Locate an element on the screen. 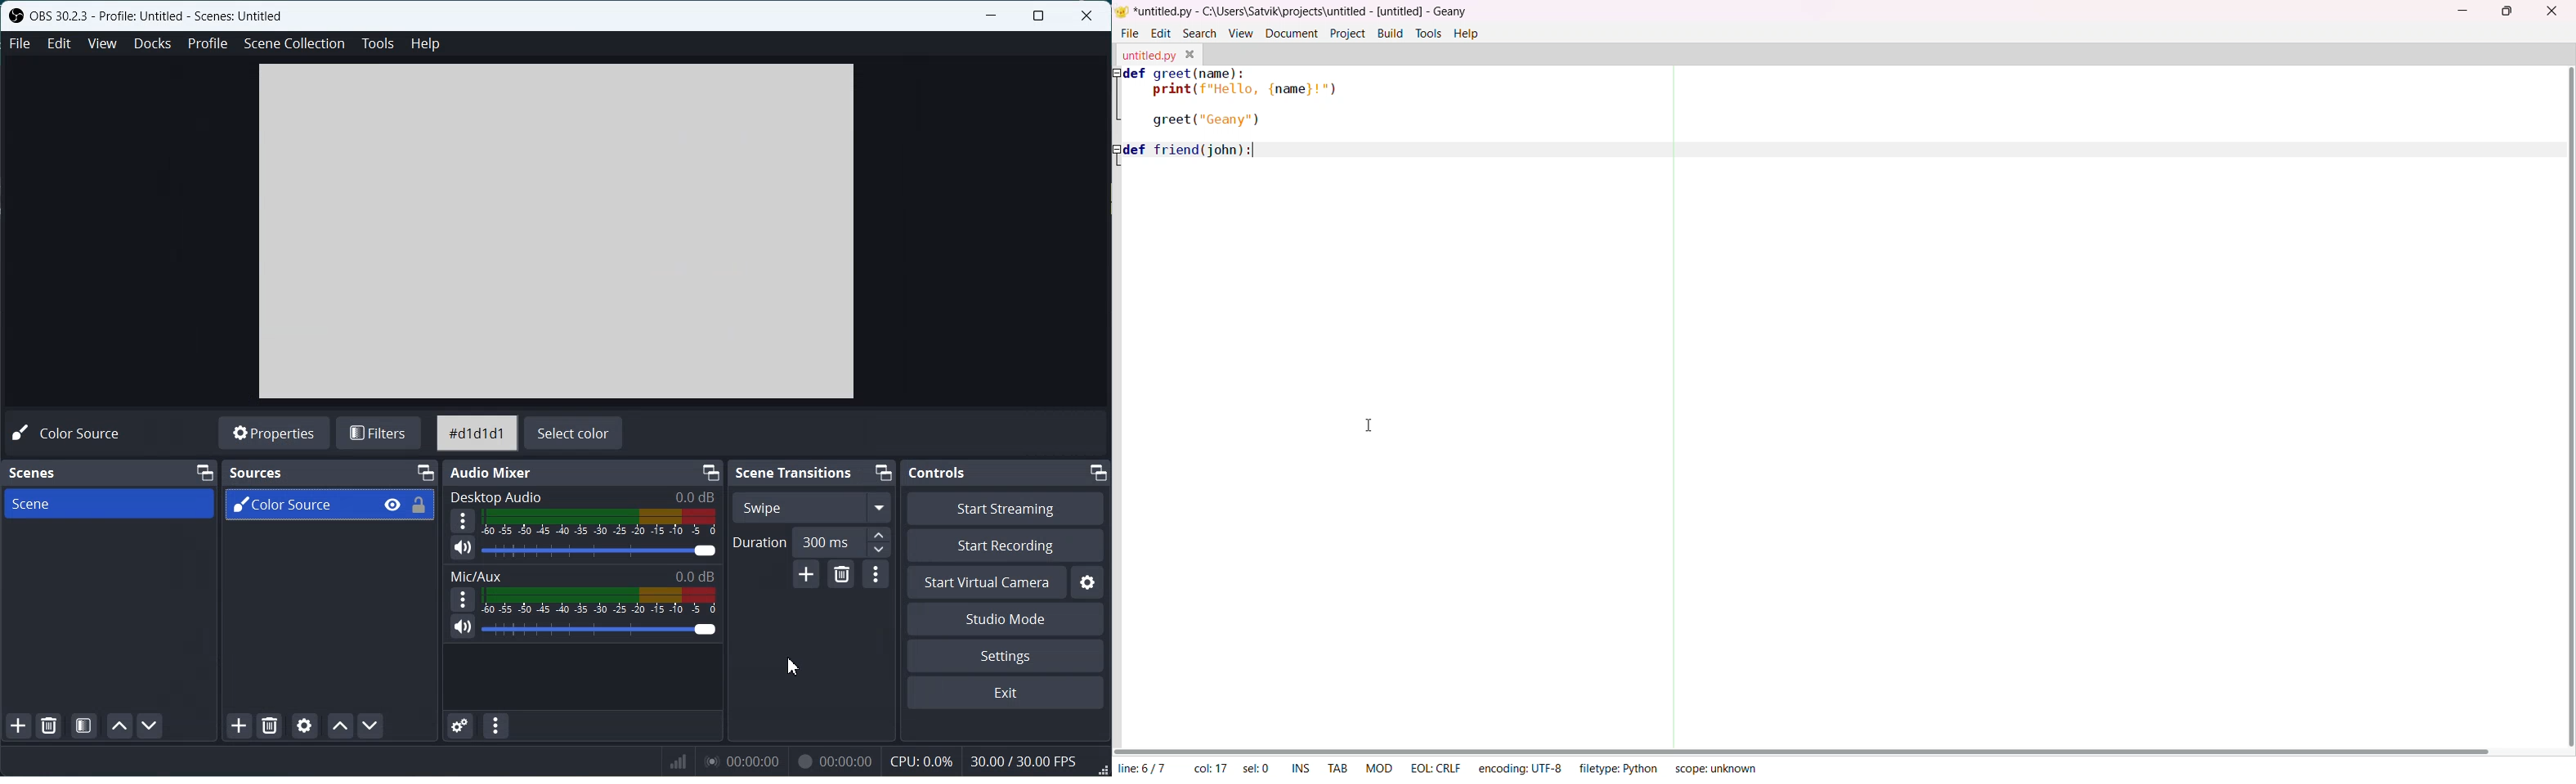 This screenshot has height=784, width=2576. Audio Mixer is located at coordinates (491, 472).